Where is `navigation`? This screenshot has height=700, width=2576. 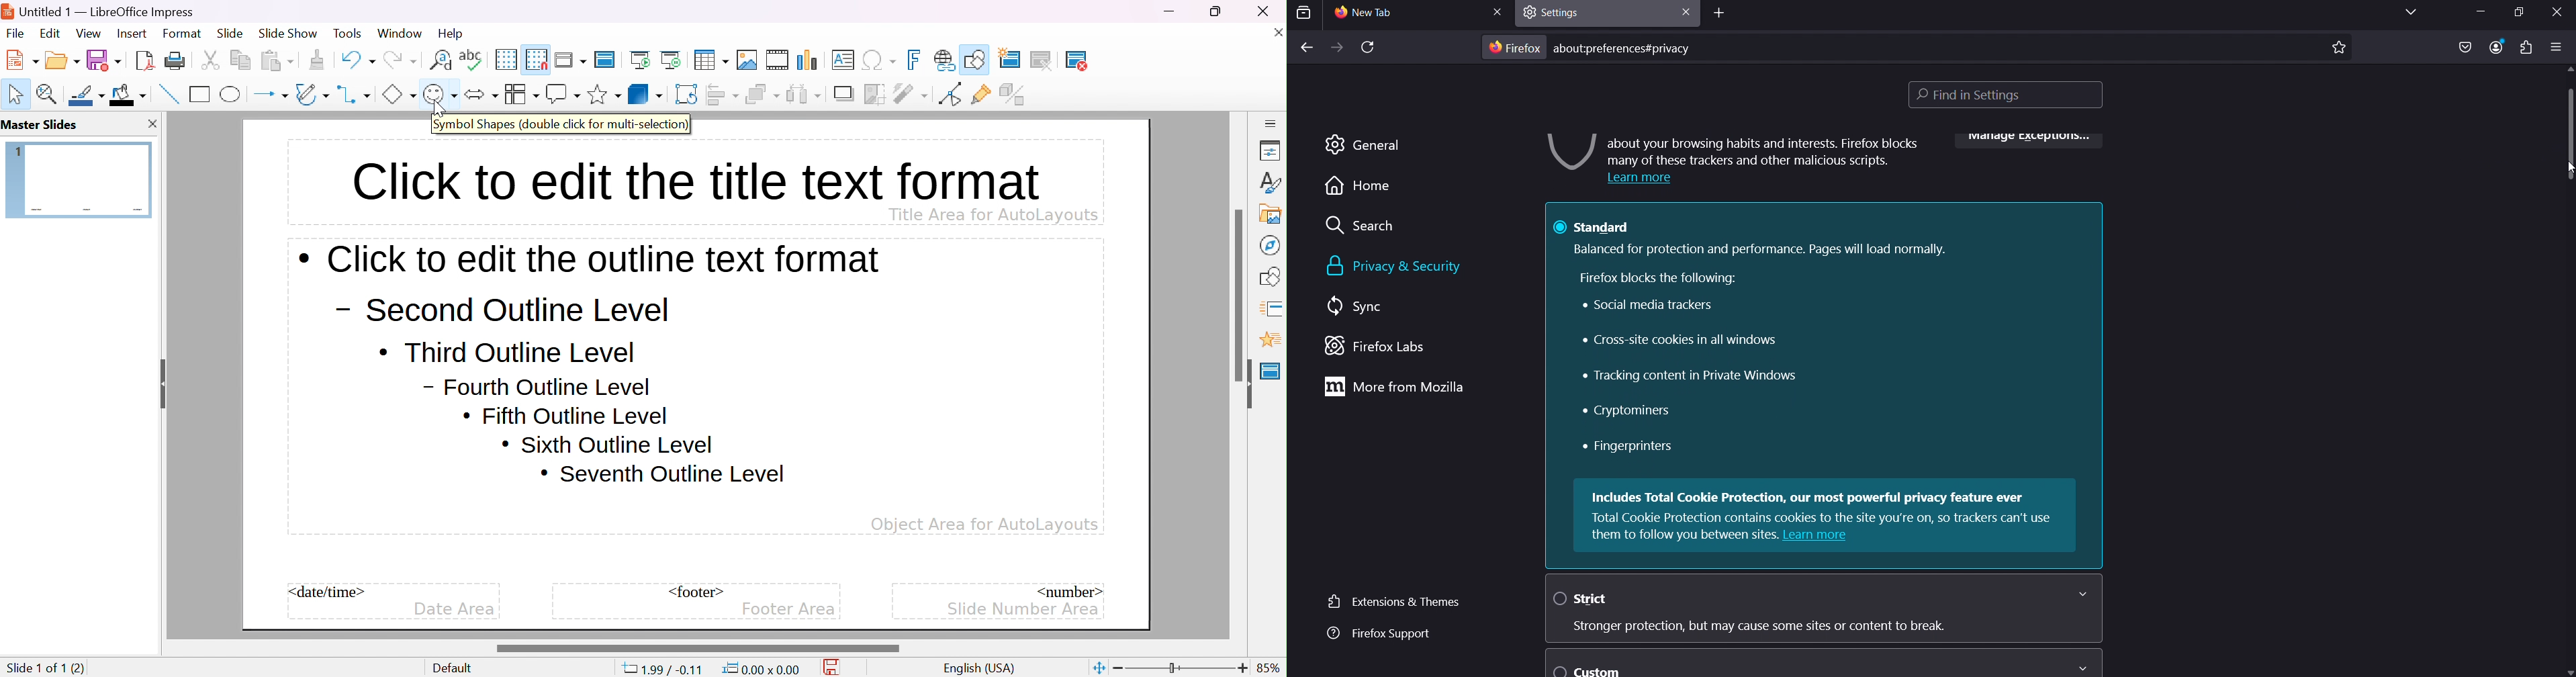 navigation is located at coordinates (1269, 244).